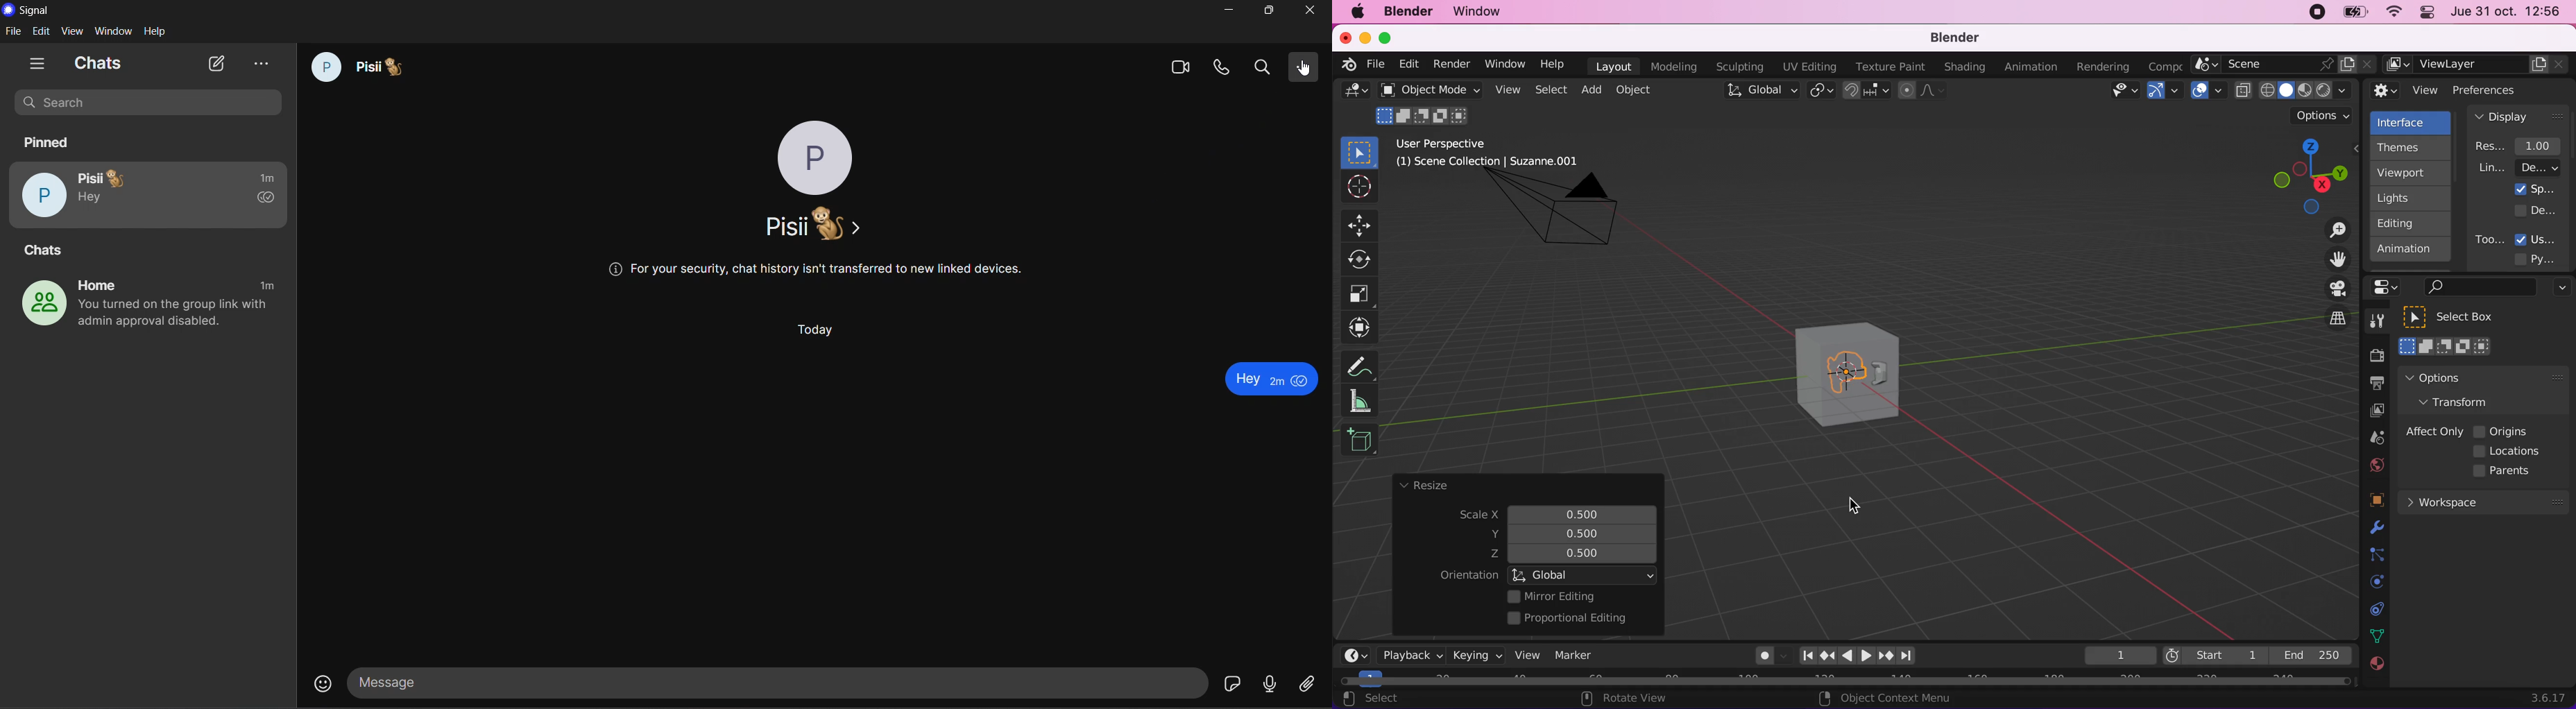 This screenshot has width=2576, height=728. What do you see at coordinates (2460, 317) in the screenshot?
I see `select box` at bounding box center [2460, 317].